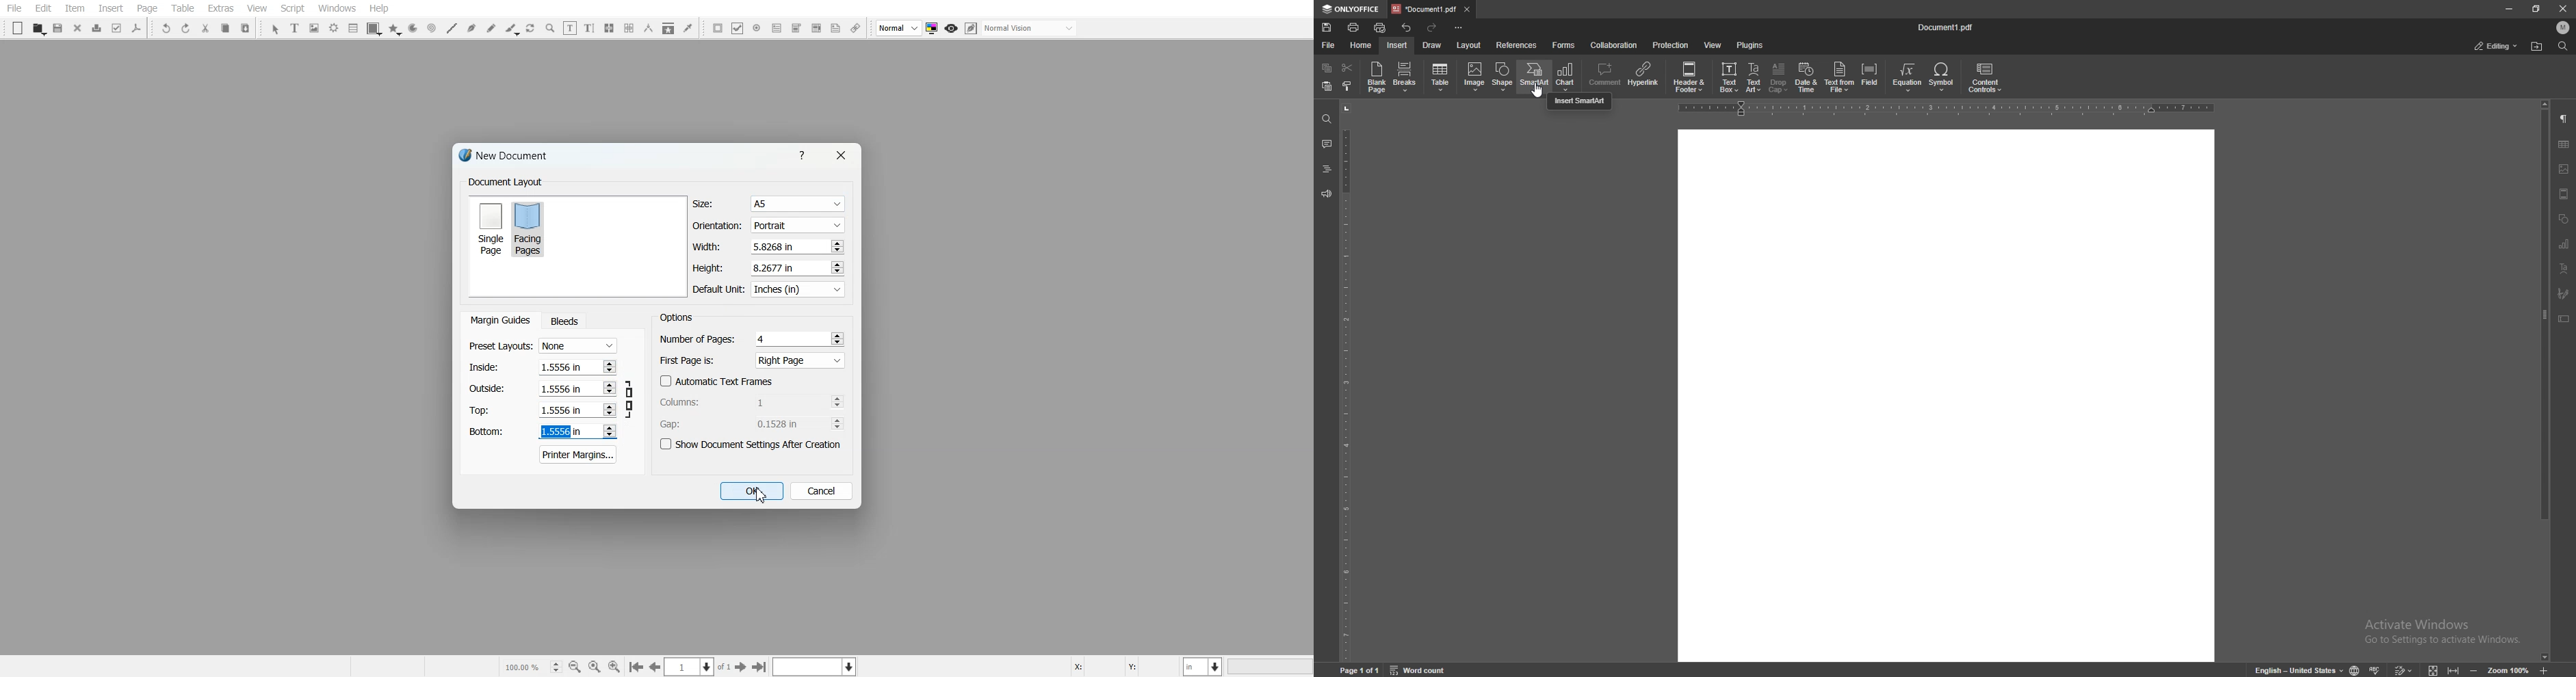  I want to click on locate file, so click(2538, 46).